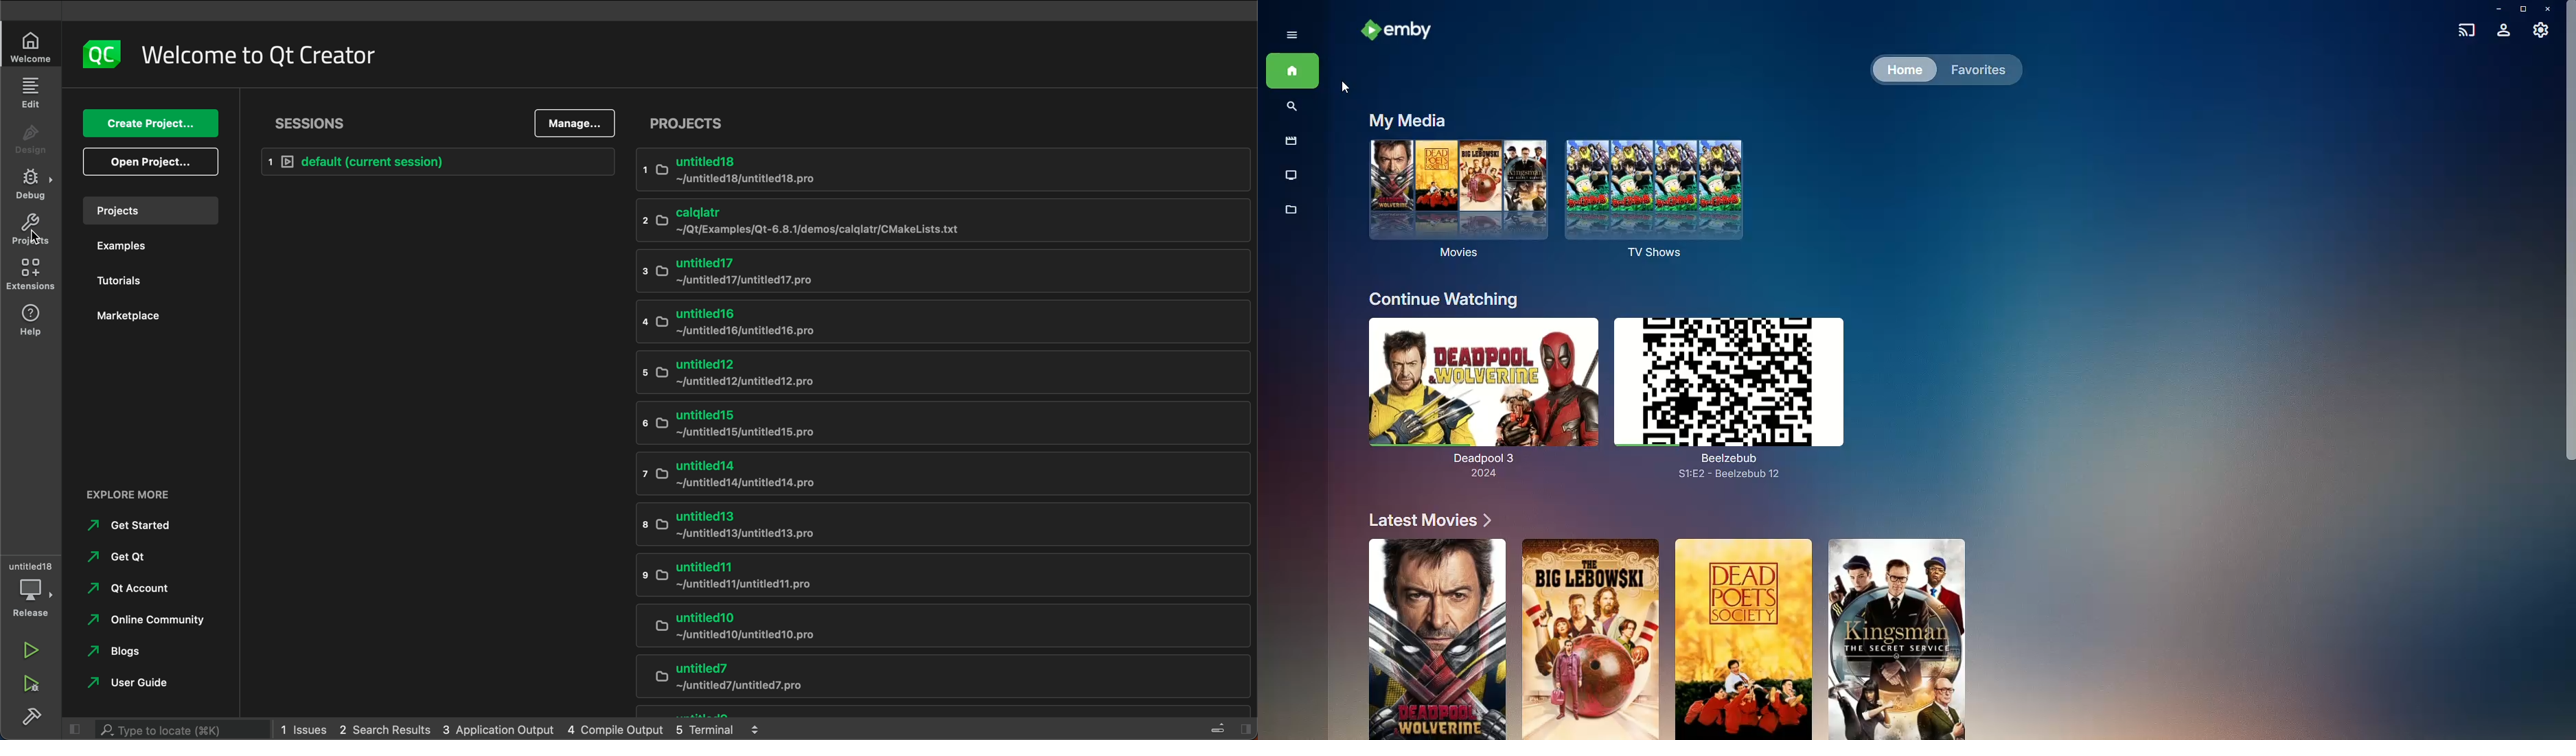  I want to click on examples, so click(140, 242).